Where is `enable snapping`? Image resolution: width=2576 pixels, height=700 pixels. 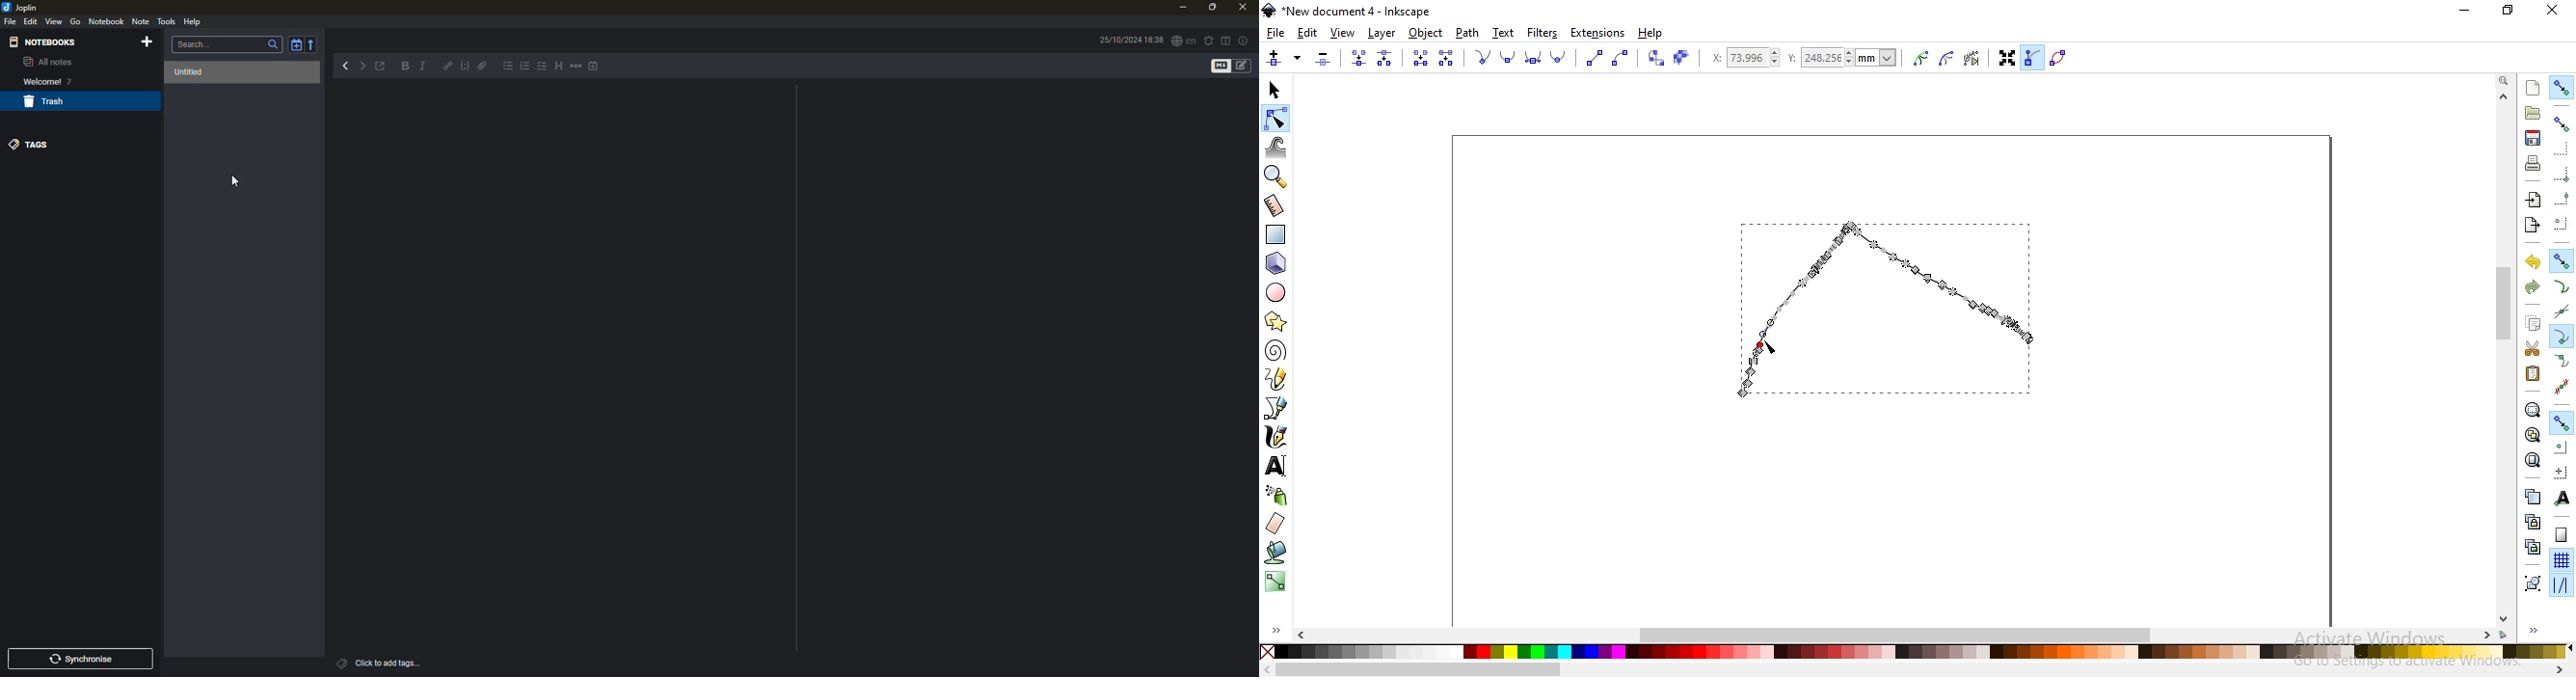
enable snapping is located at coordinates (2562, 88).